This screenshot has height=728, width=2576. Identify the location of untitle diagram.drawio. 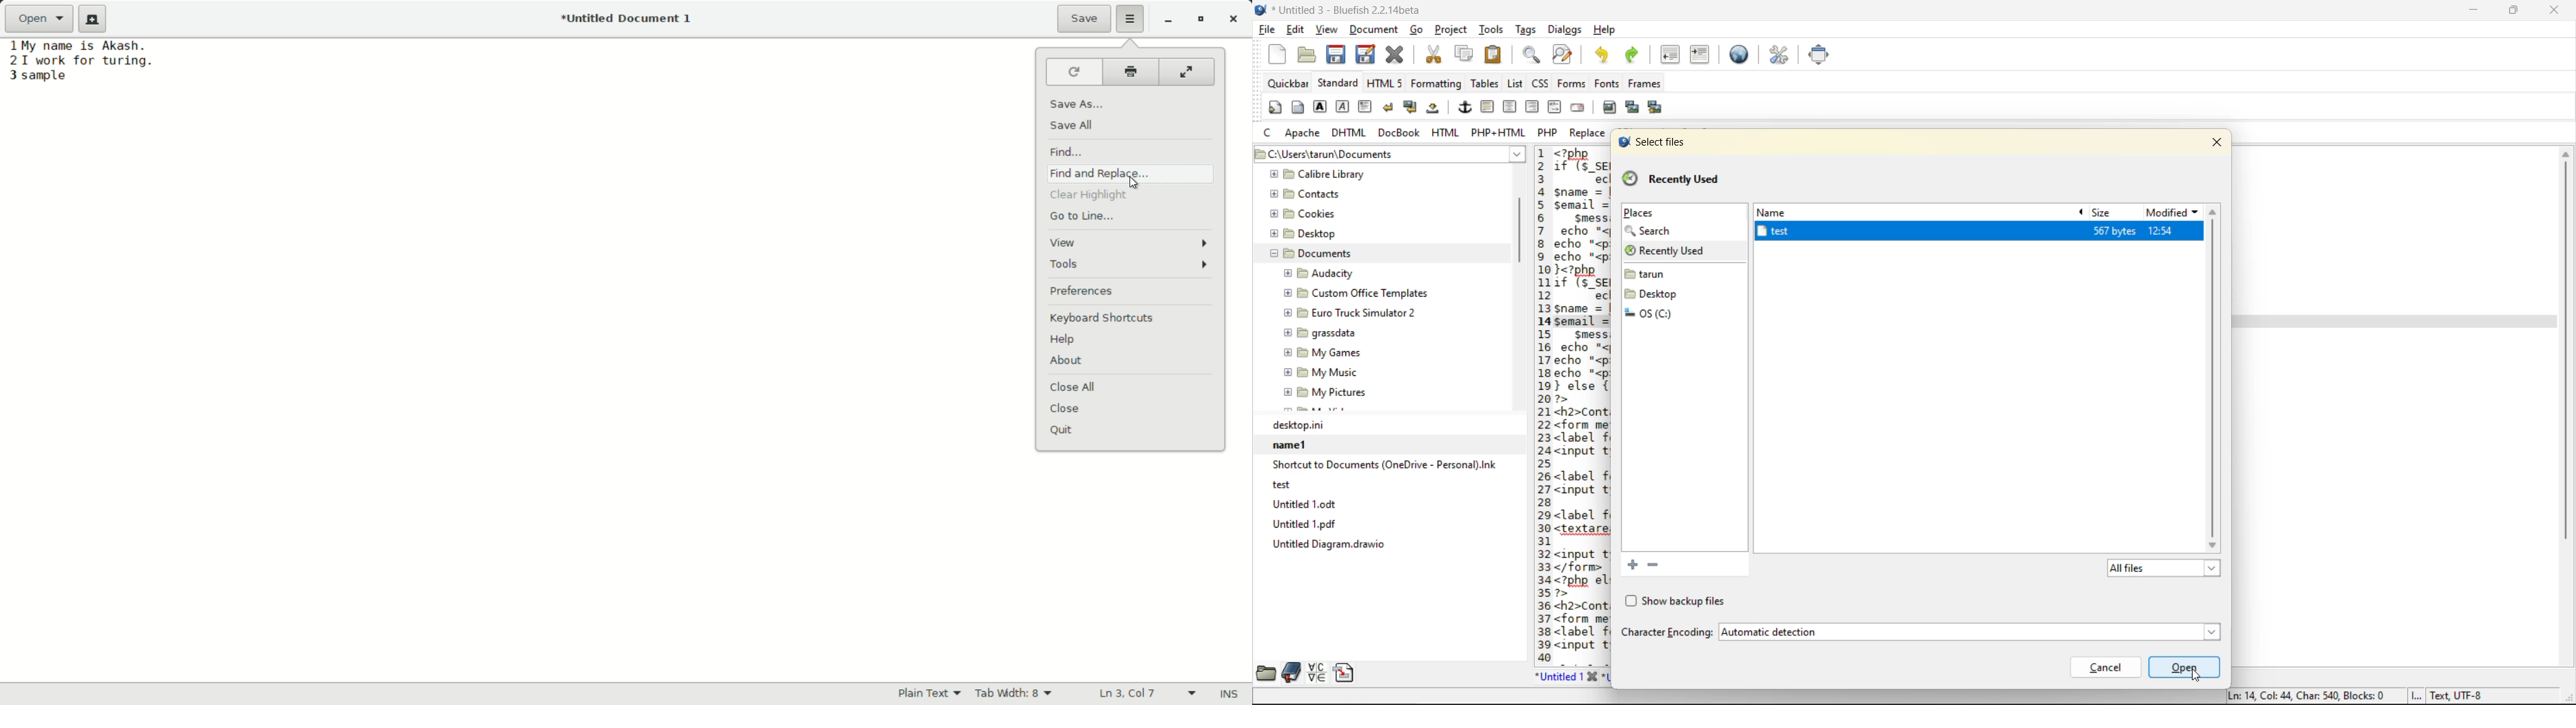
(1389, 544).